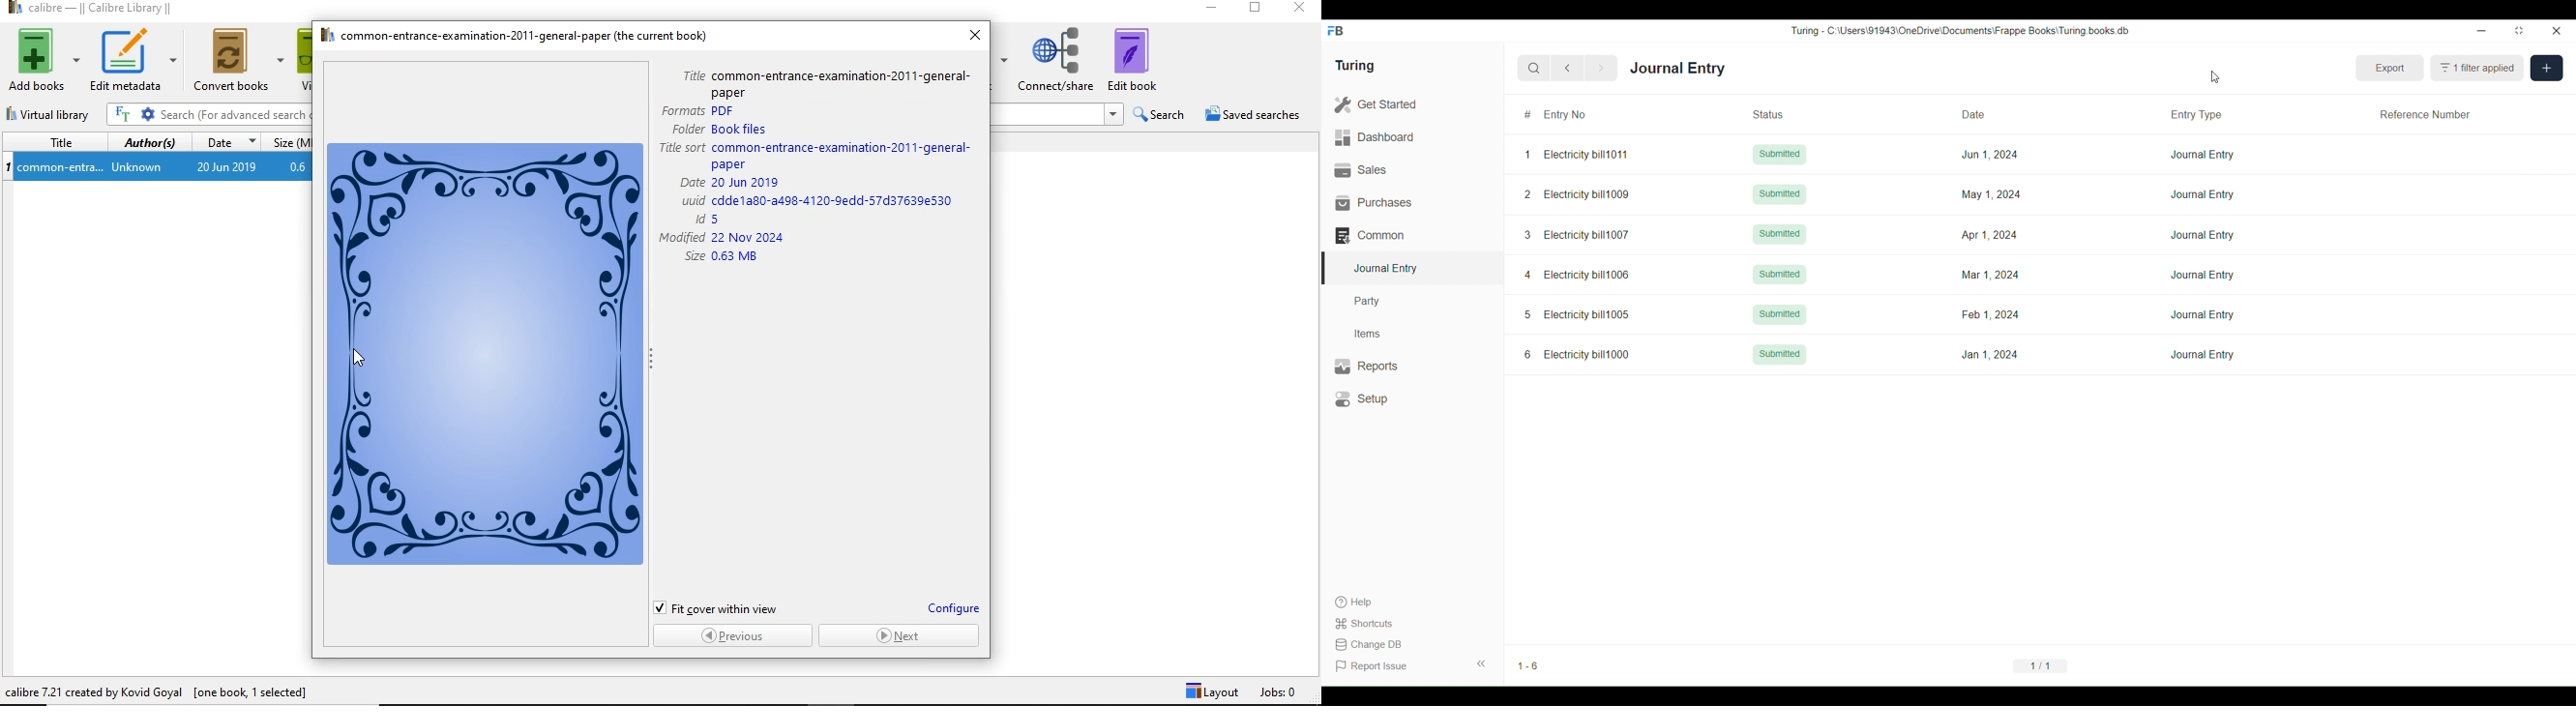  I want to click on Change dimension, so click(2520, 30).